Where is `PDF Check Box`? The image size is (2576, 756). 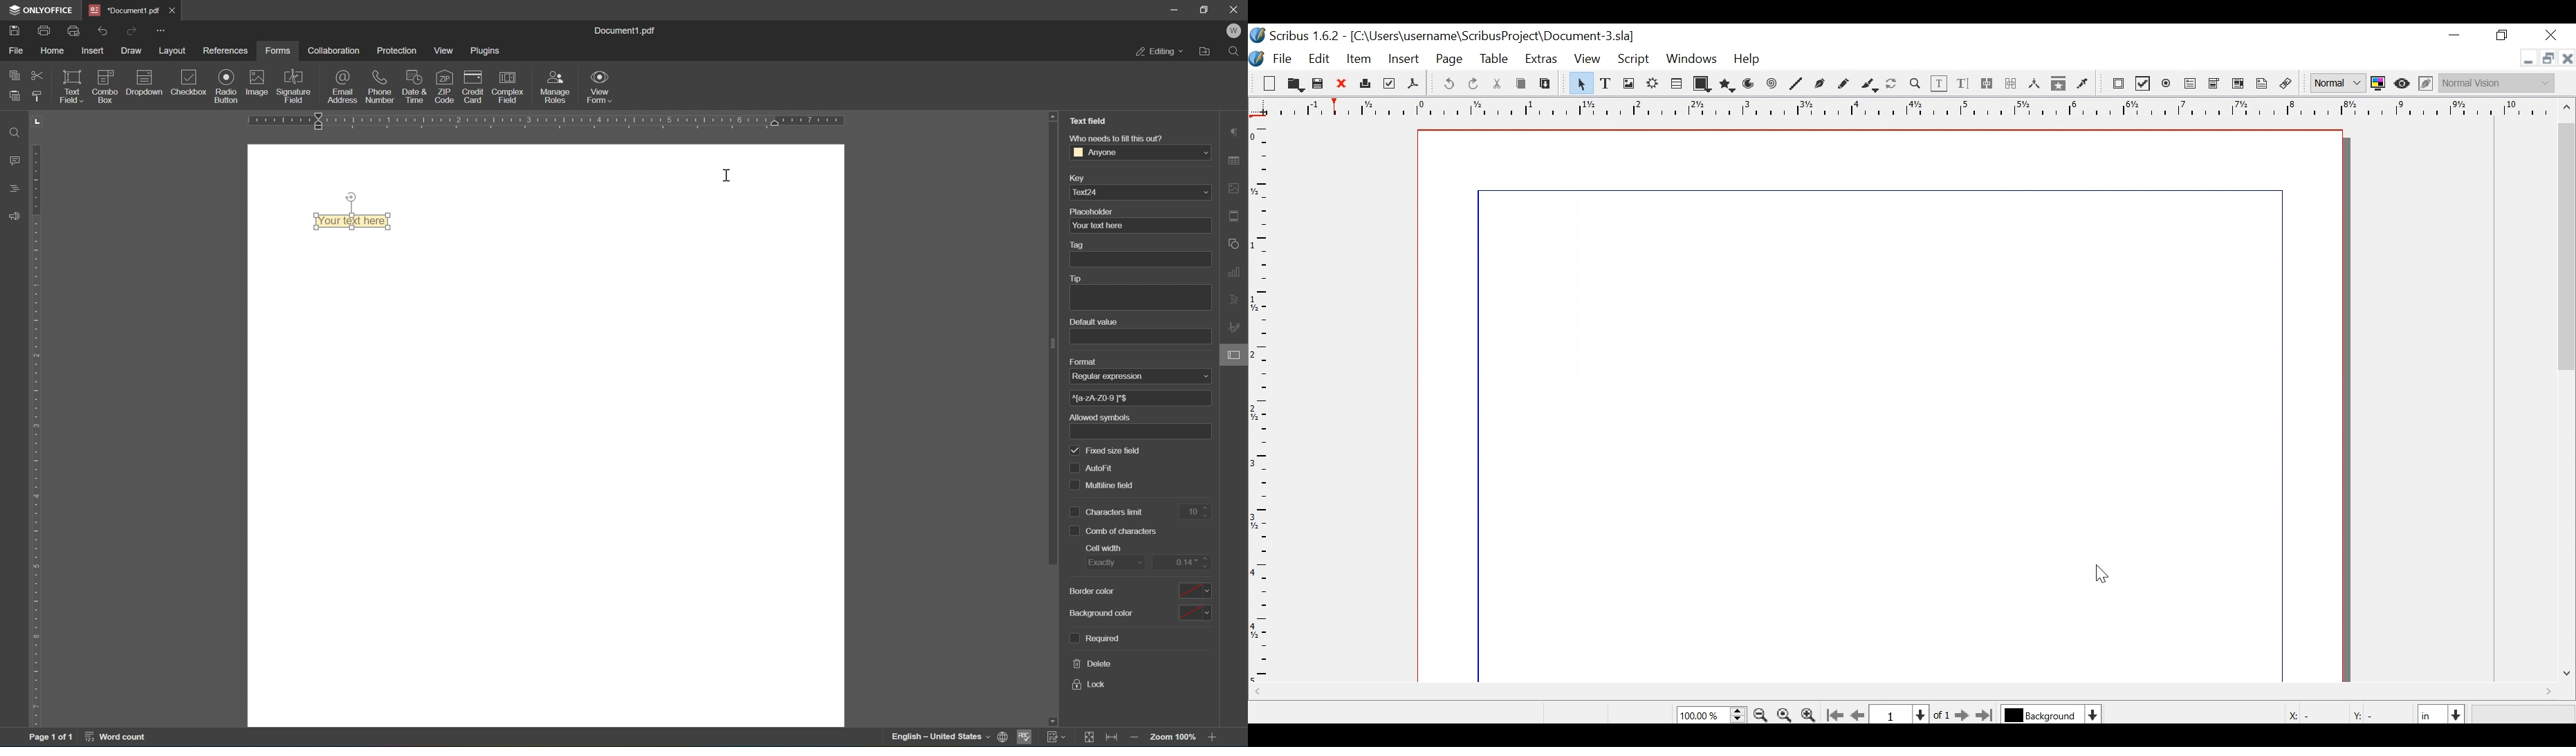
PDF Check Box is located at coordinates (2142, 84).